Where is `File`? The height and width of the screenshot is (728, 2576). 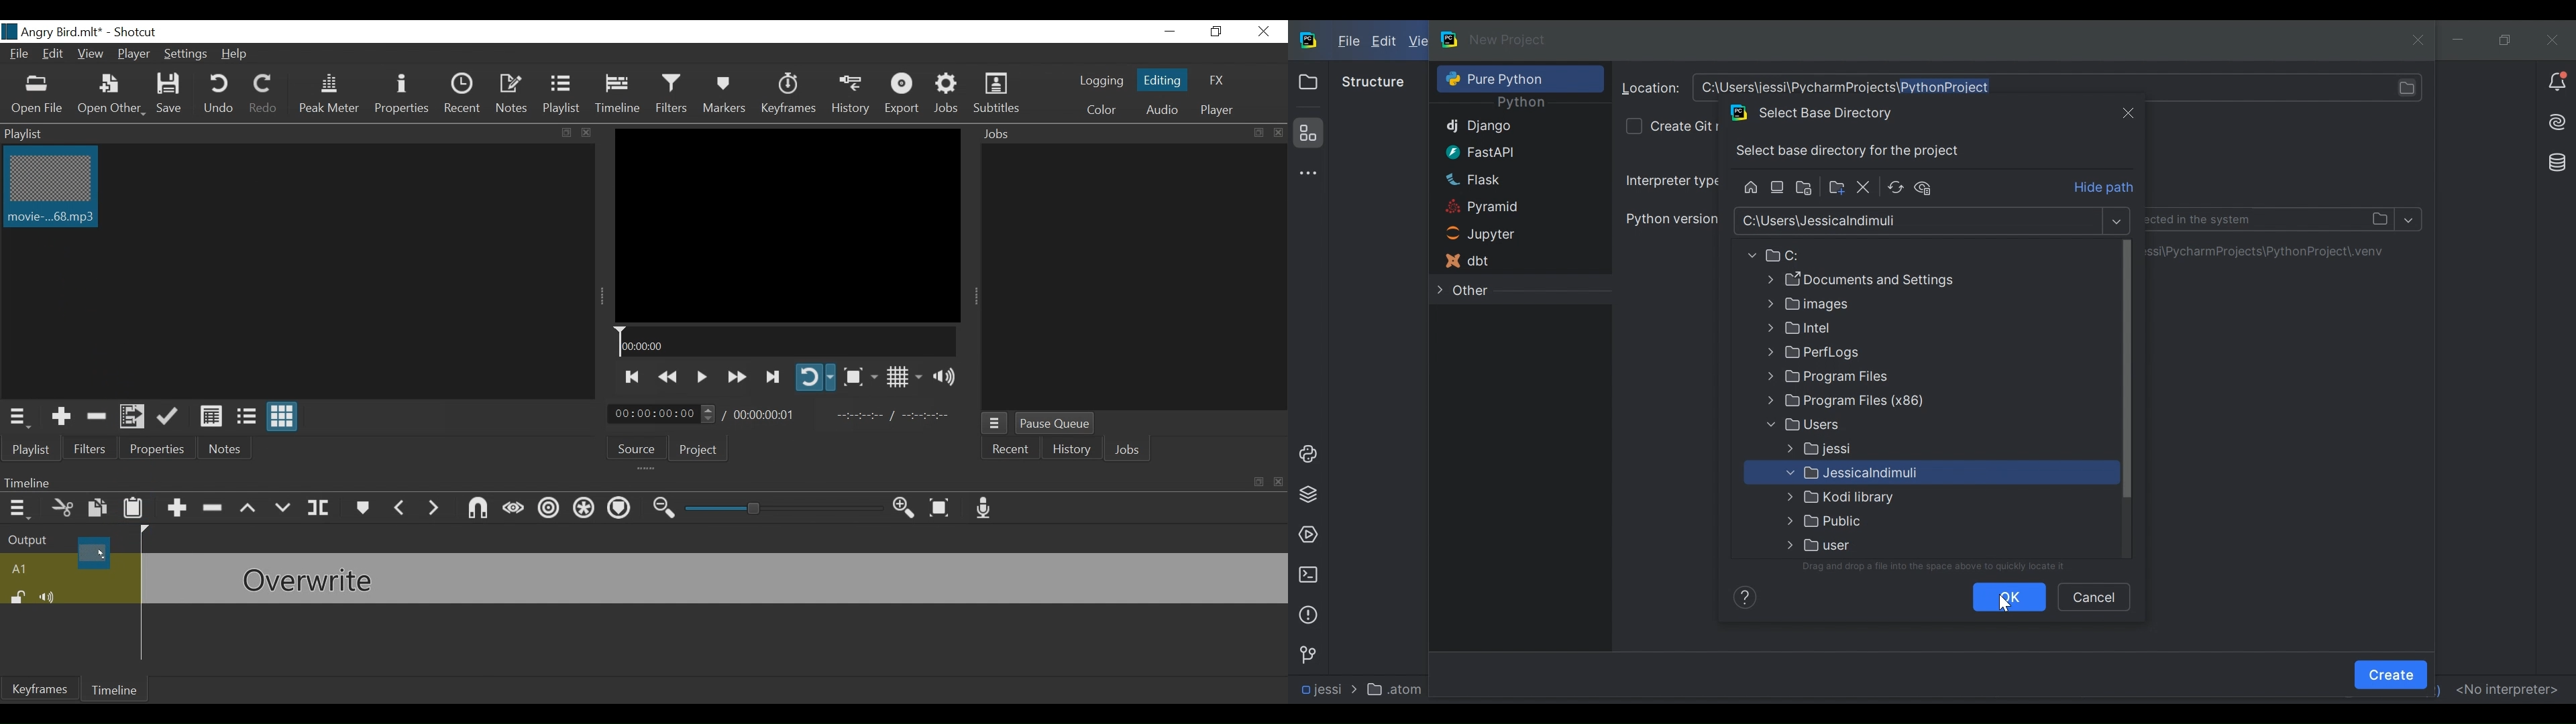
File is located at coordinates (21, 56).